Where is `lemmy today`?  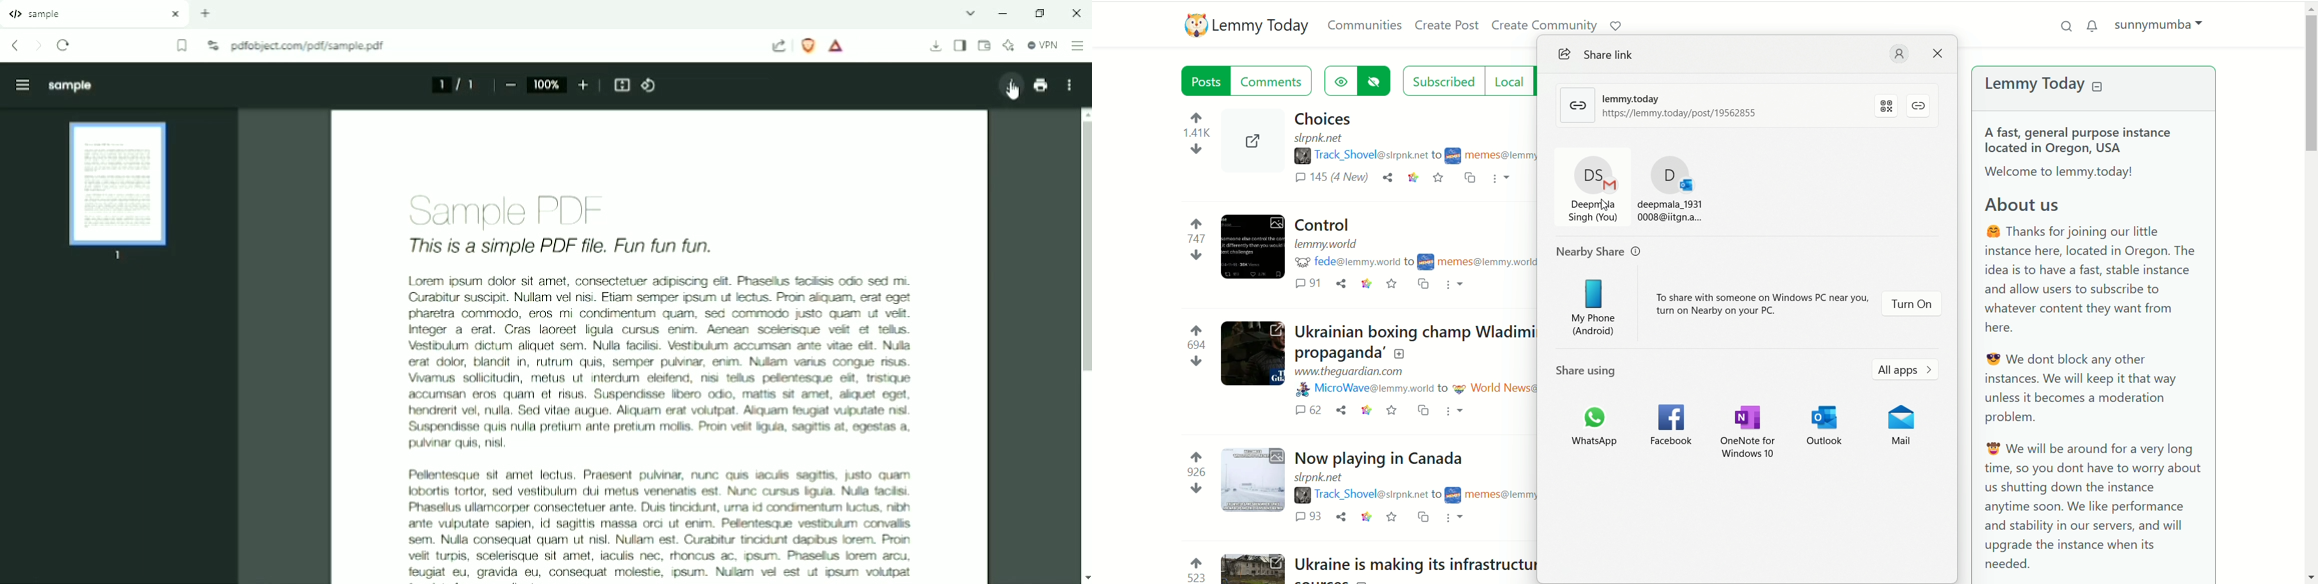
lemmy today is located at coordinates (2064, 85).